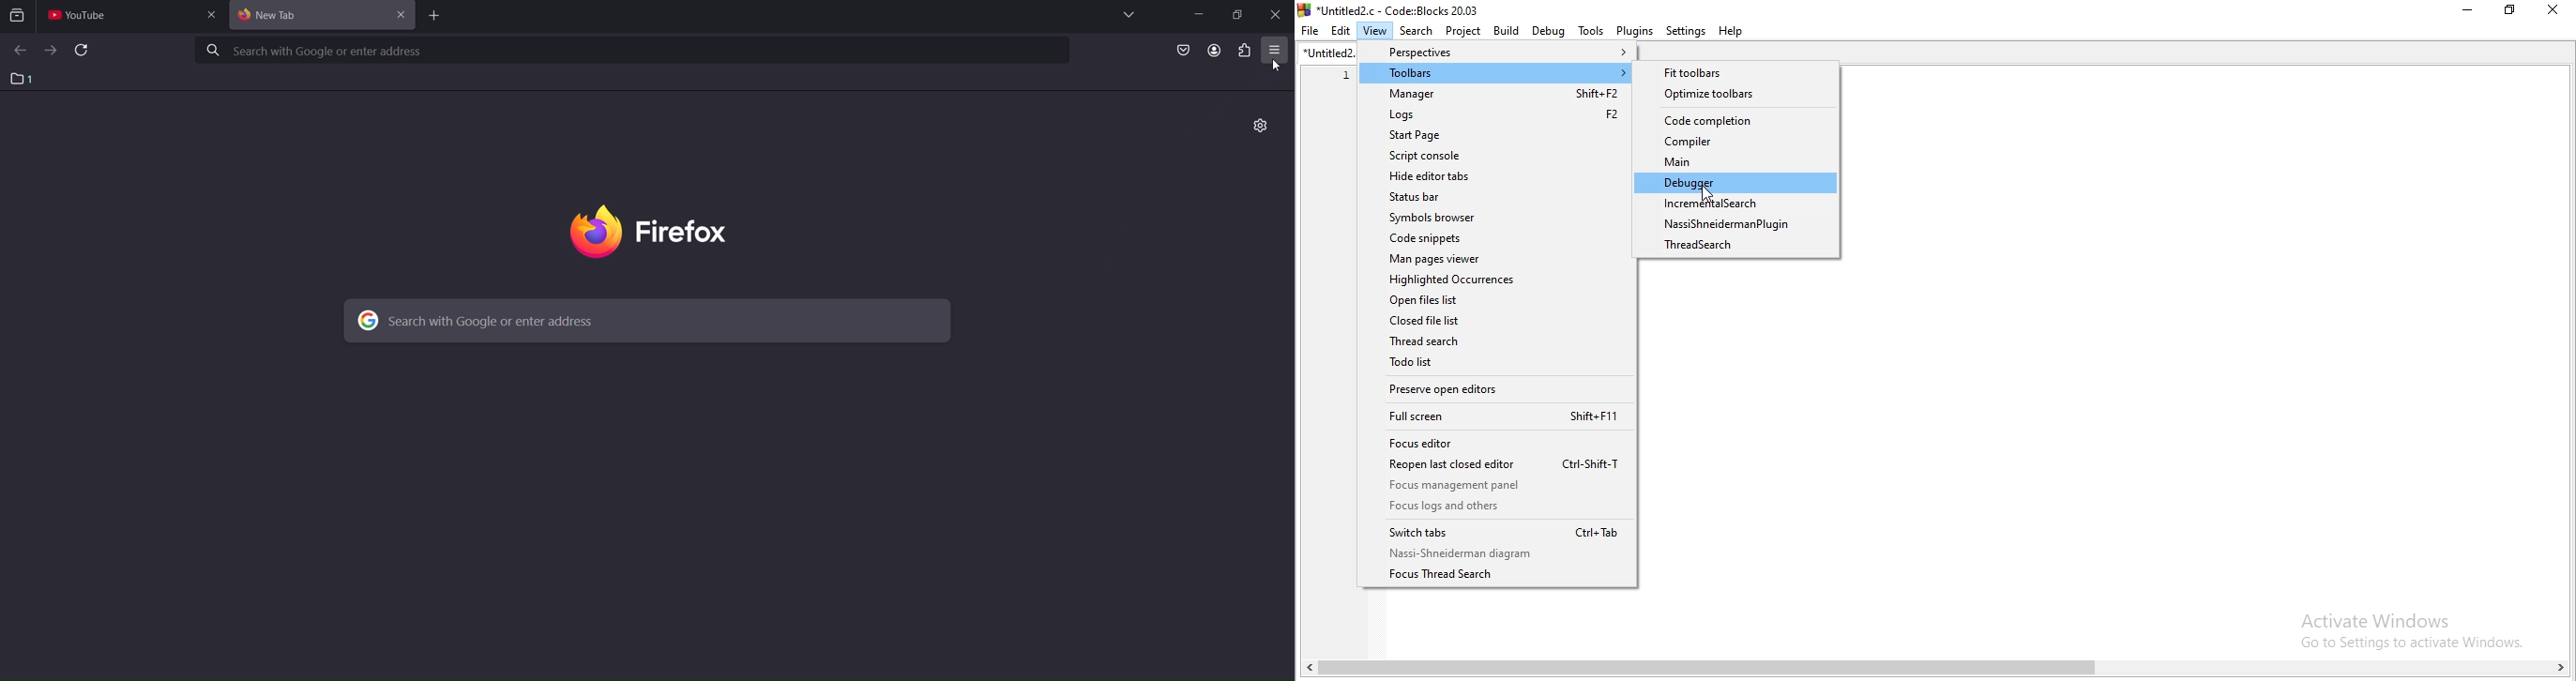 The width and height of the screenshot is (2576, 700). What do you see at coordinates (20, 18) in the screenshot?
I see `search all tabs` at bounding box center [20, 18].